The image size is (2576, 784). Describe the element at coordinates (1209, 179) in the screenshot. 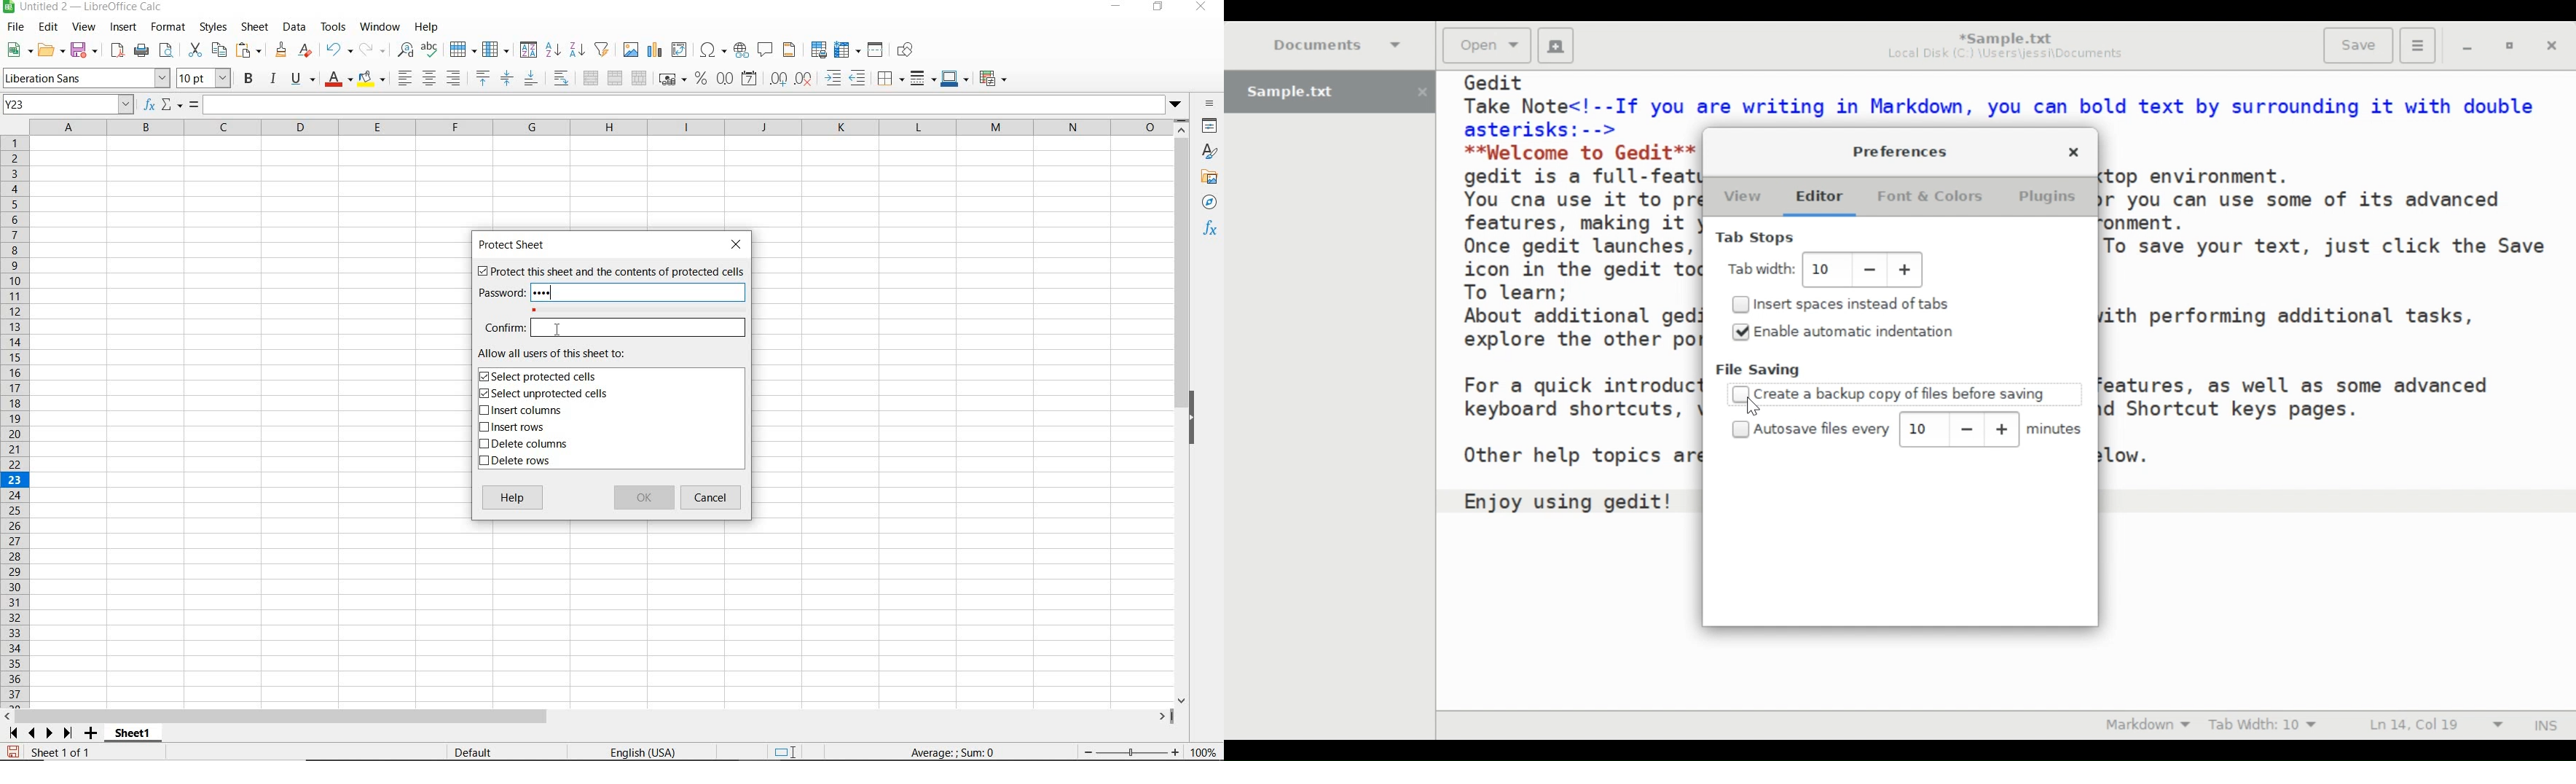

I see `GALLERY` at that location.